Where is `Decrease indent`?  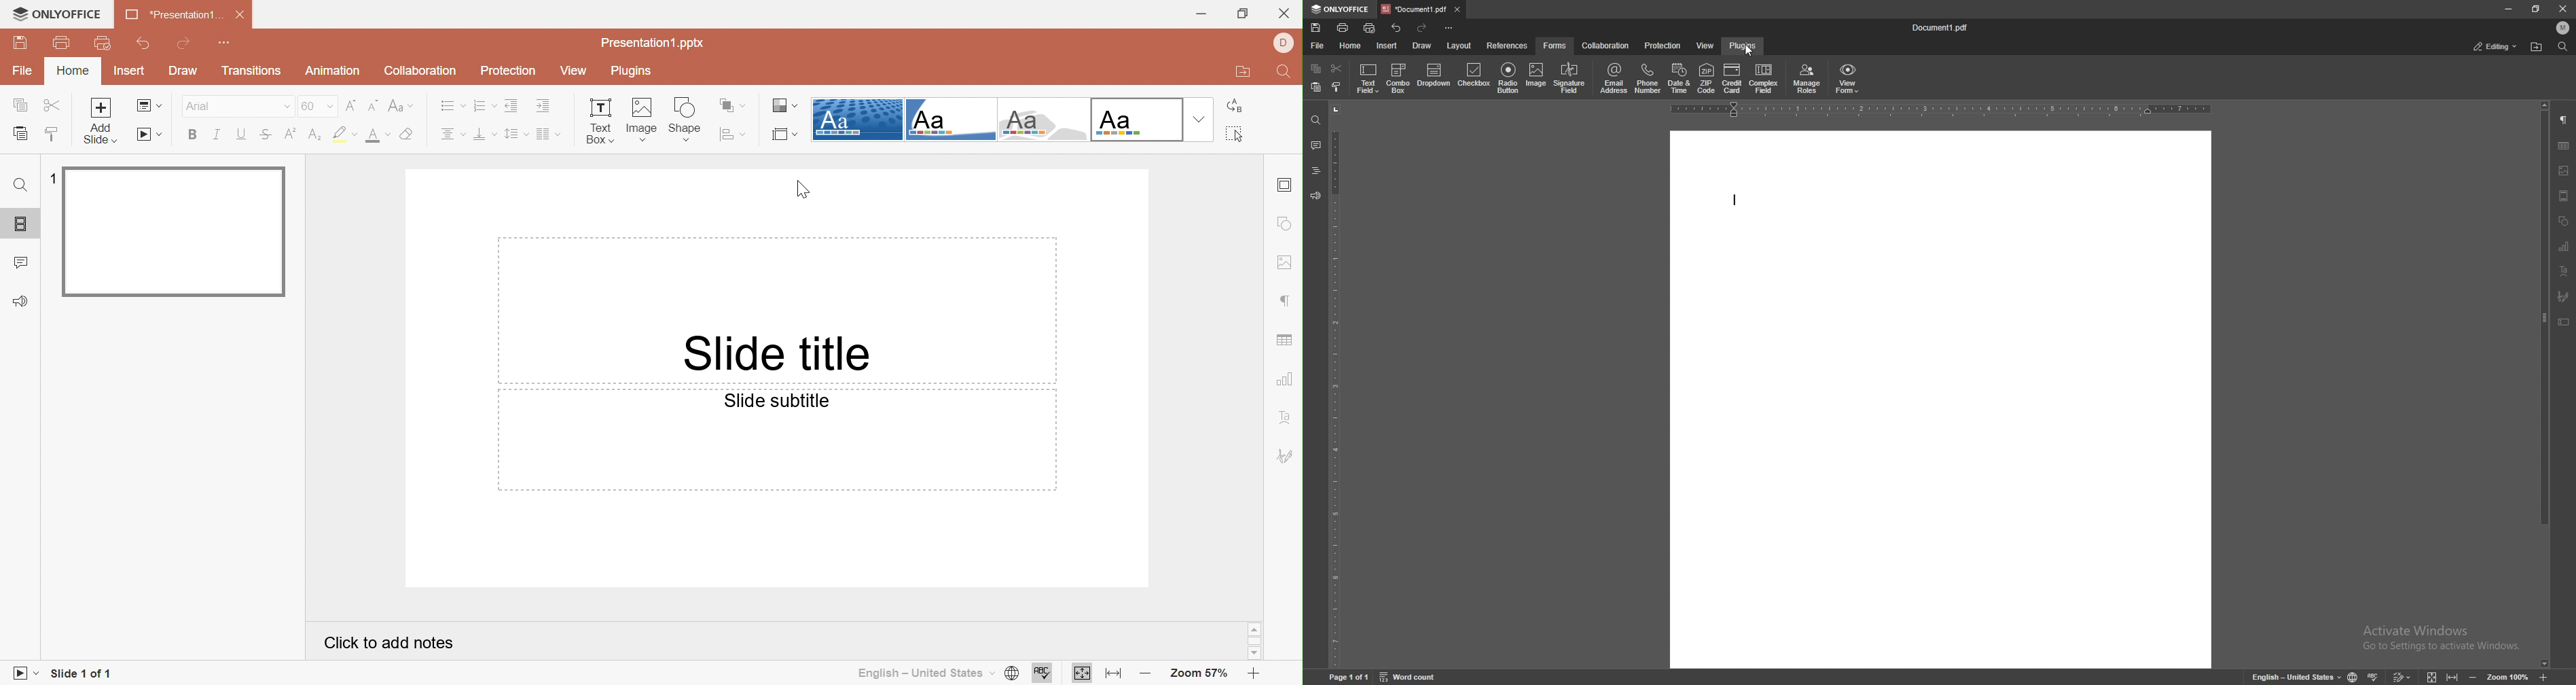
Decrease indent is located at coordinates (511, 106).